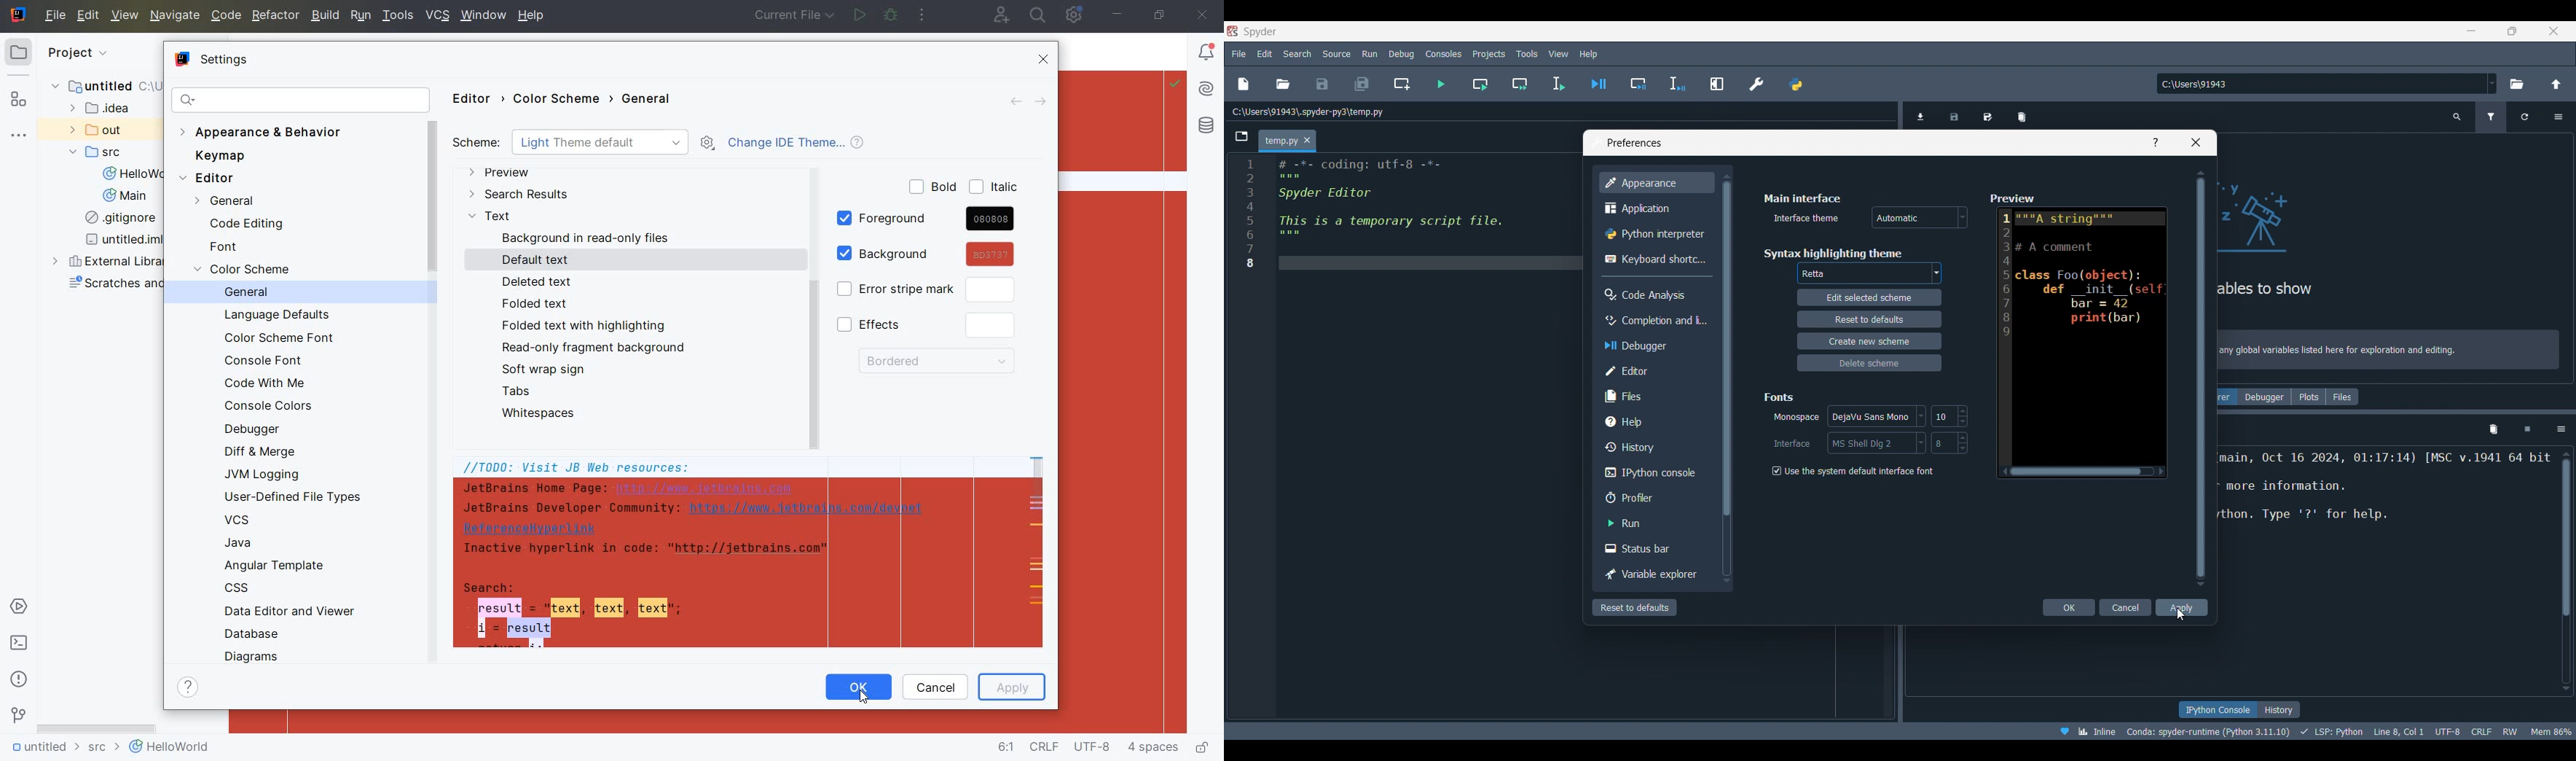 The image size is (2576, 784). What do you see at coordinates (2201, 378) in the screenshot?
I see `Vertical slide bar` at bounding box center [2201, 378].